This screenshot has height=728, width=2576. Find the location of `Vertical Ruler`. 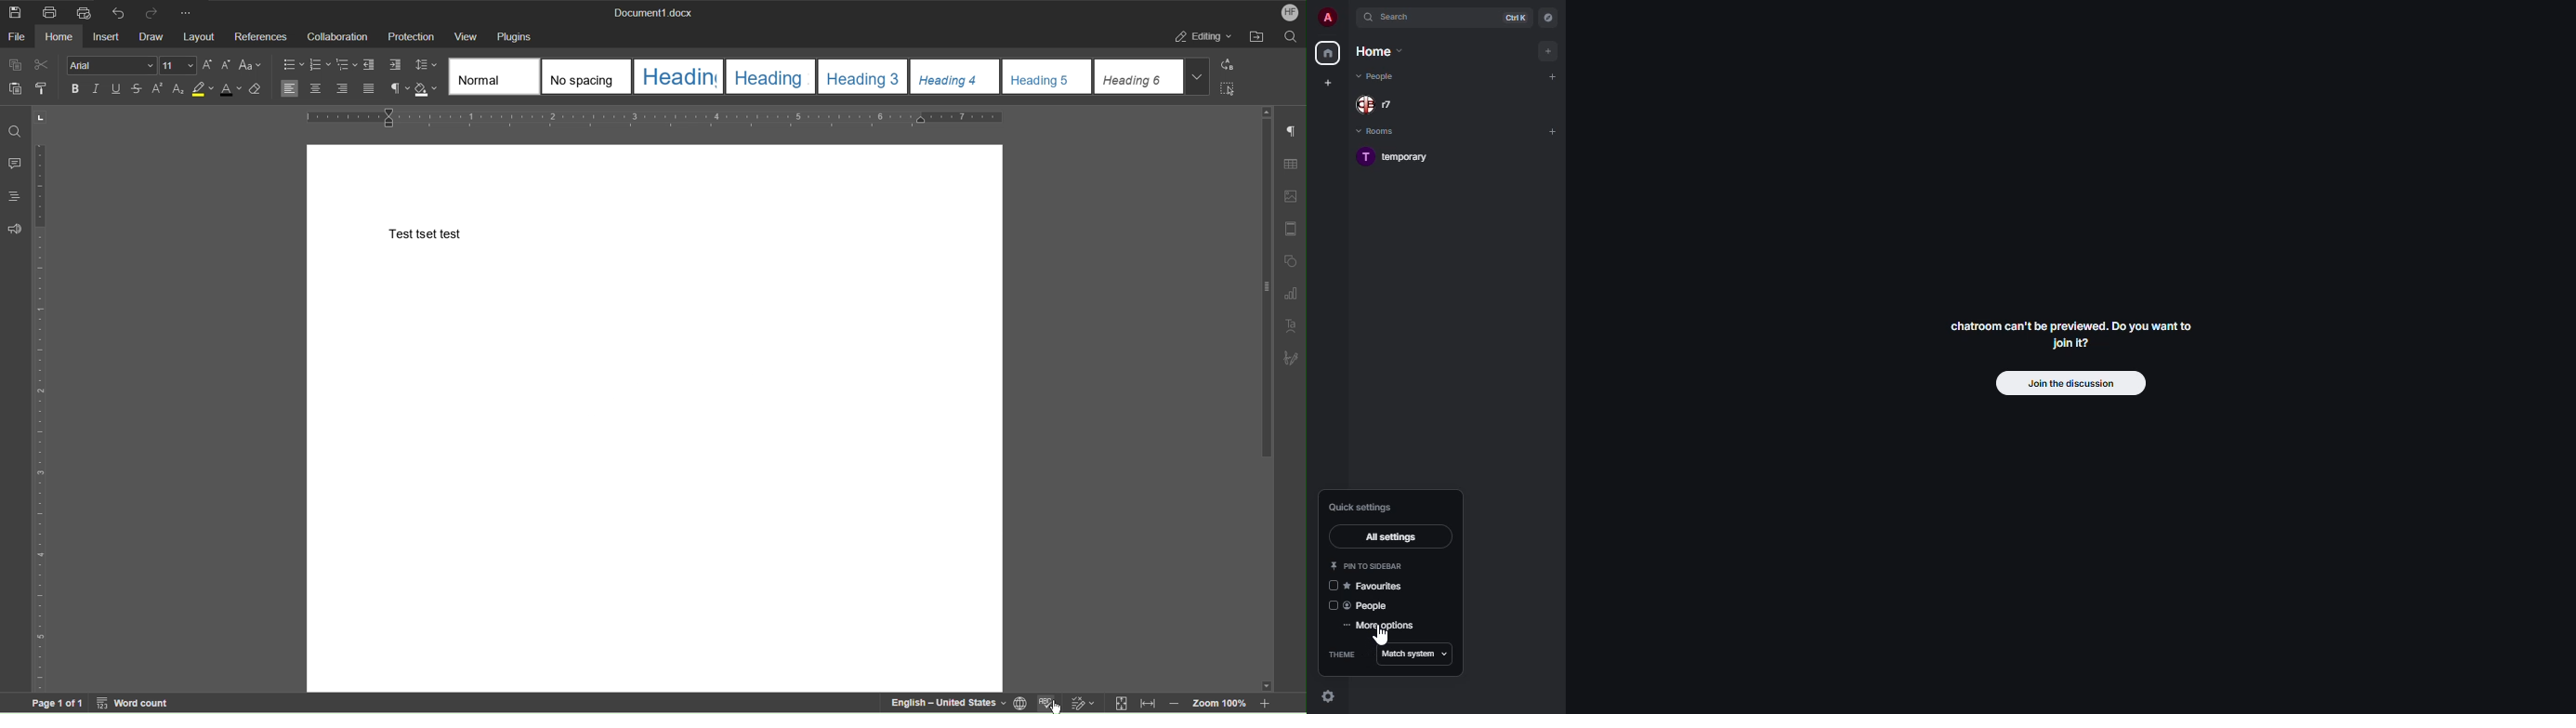

Vertical Ruler is located at coordinates (39, 416).